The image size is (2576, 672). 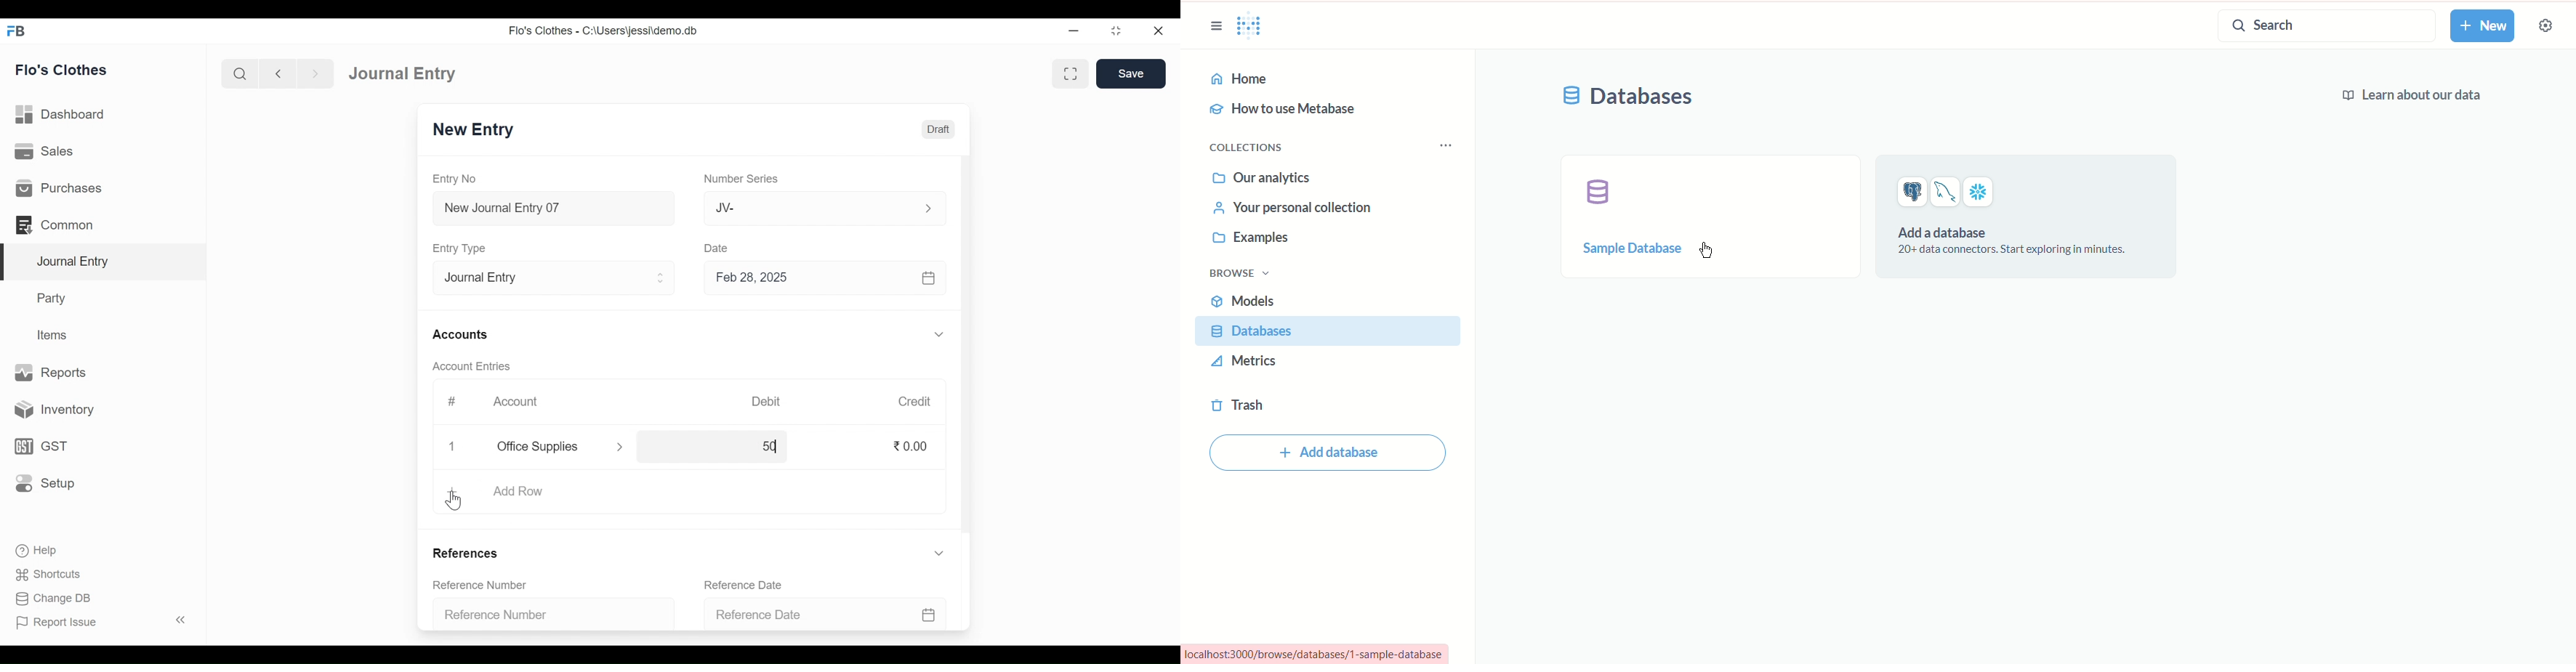 What do you see at coordinates (1132, 73) in the screenshot?
I see `Save` at bounding box center [1132, 73].